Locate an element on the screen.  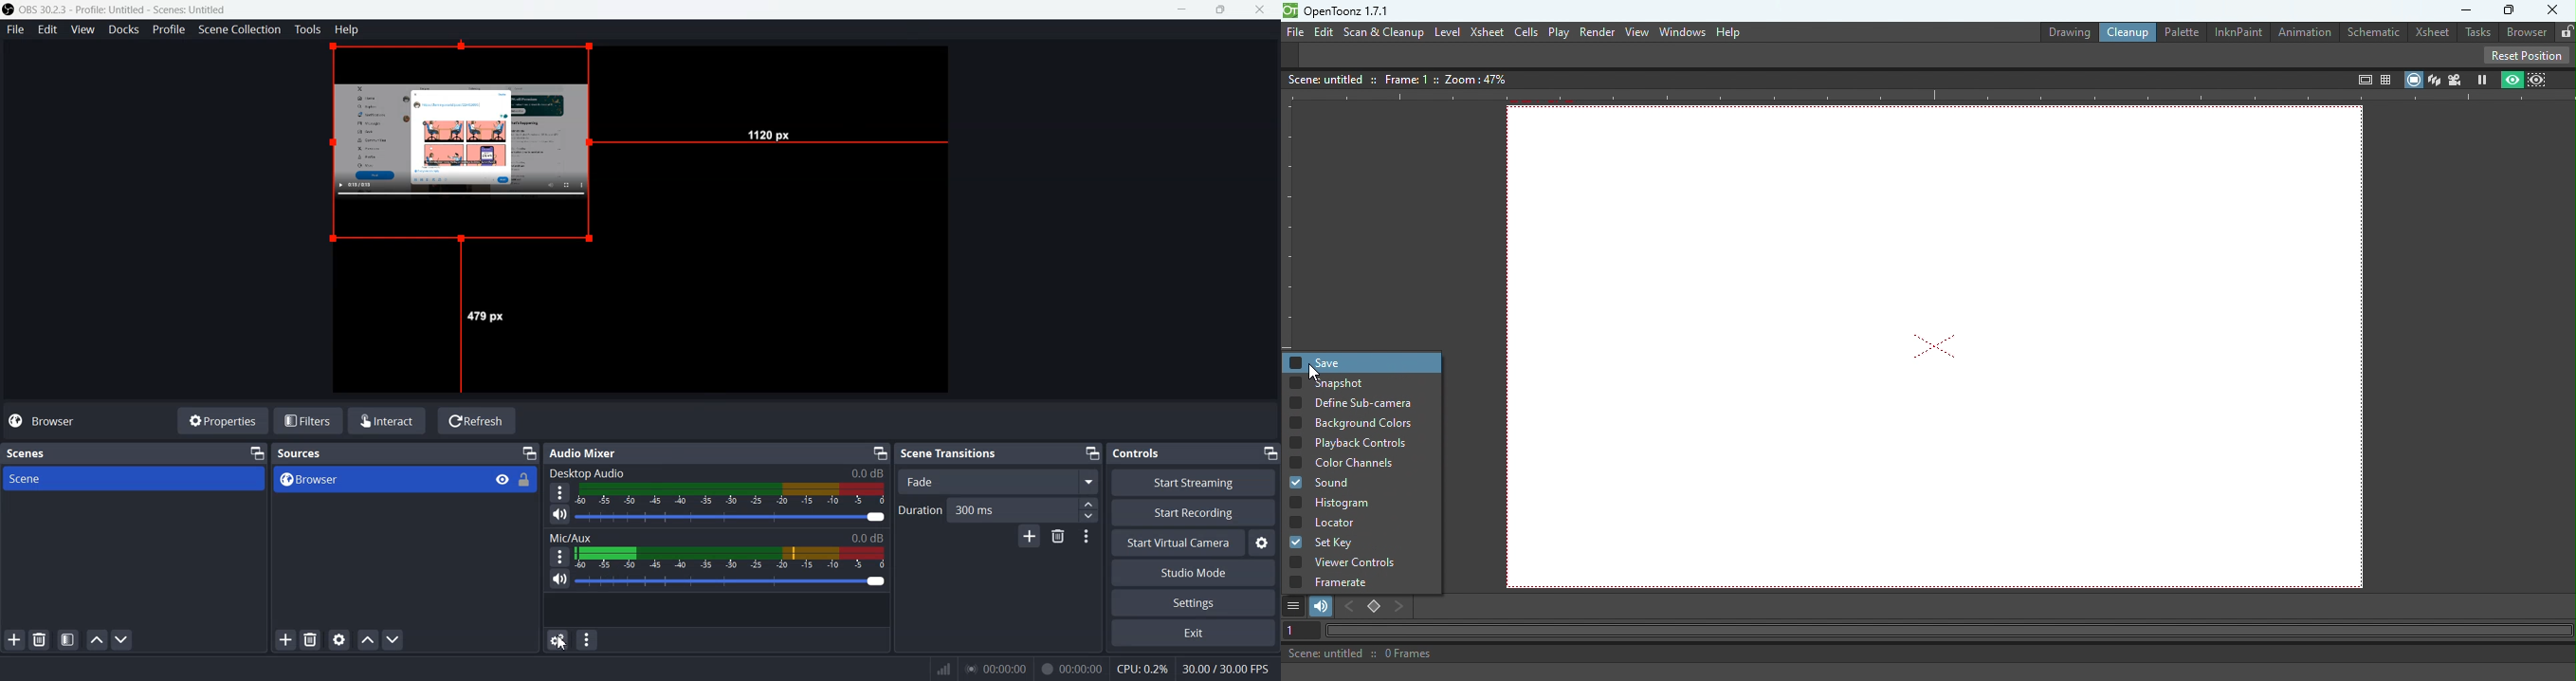
‘OBS 30.2.3 - Profile: Untitled - Scenes: Untitled is located at coordinates (125, 9).